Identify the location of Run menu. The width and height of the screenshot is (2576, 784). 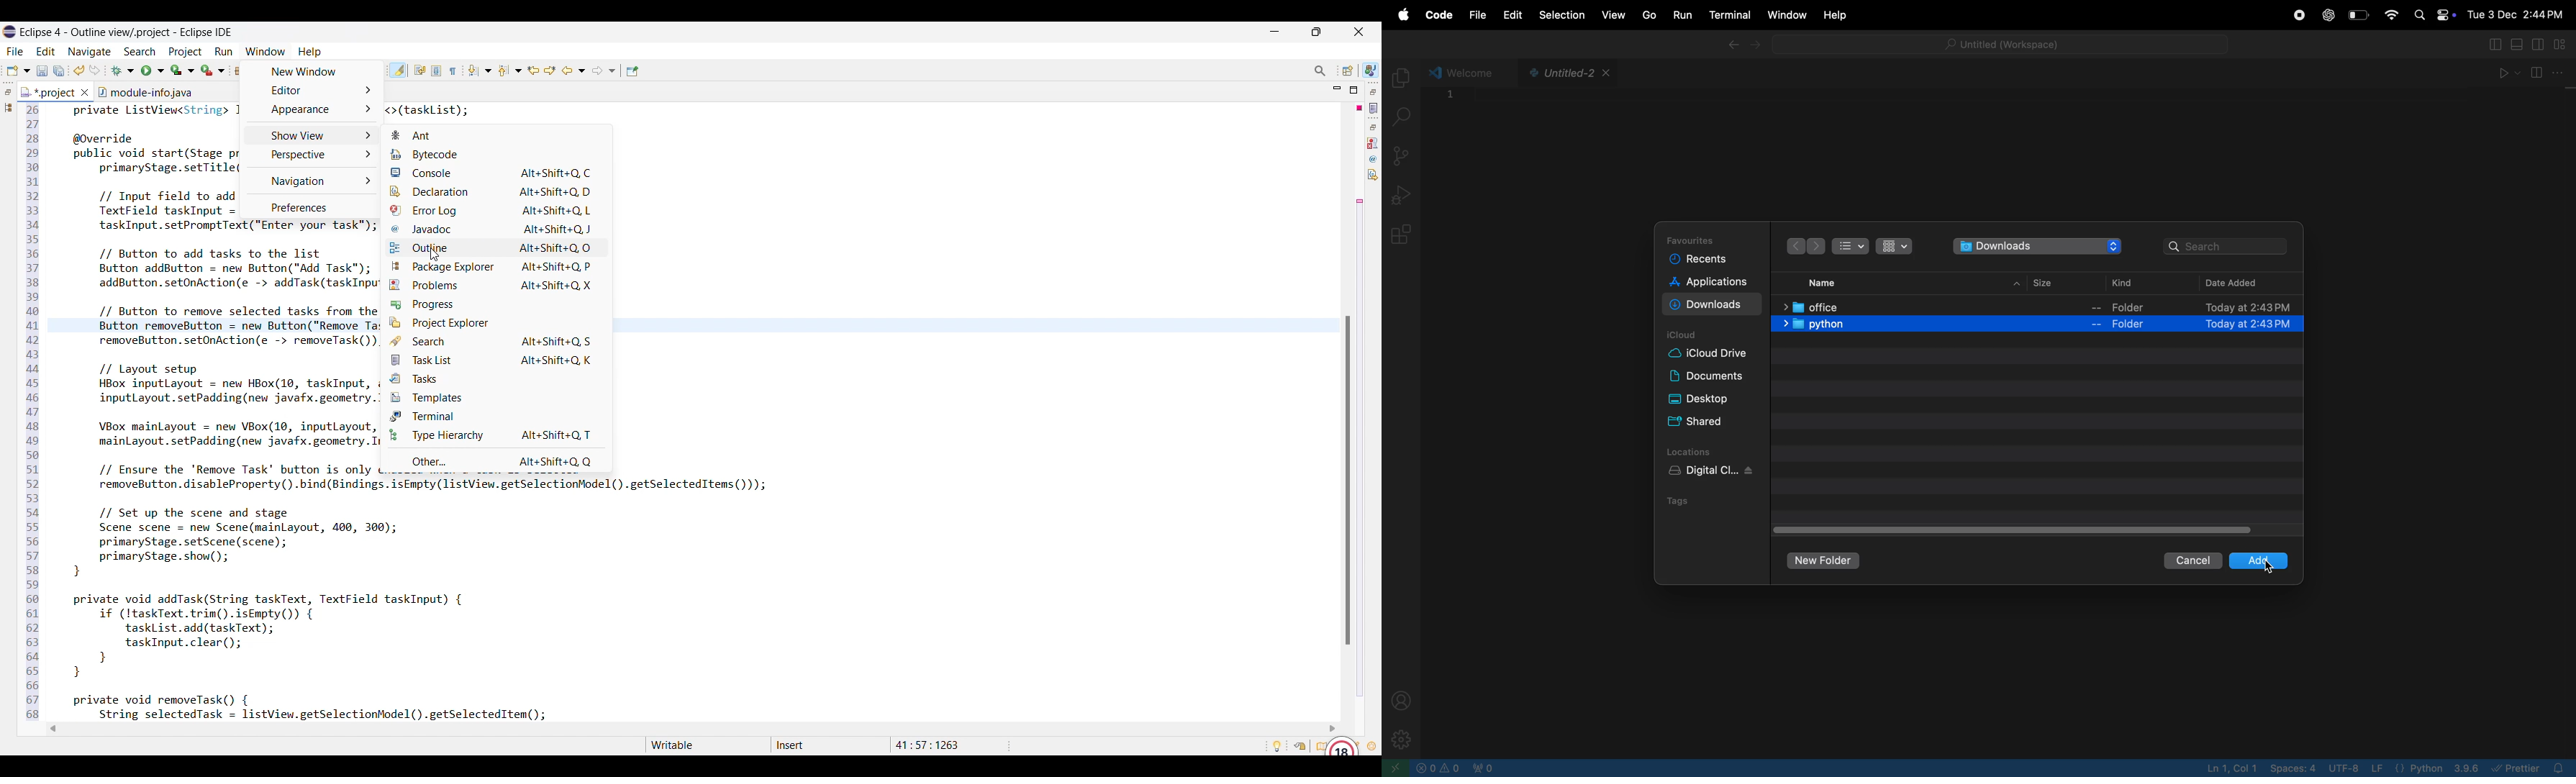
(224, 52).